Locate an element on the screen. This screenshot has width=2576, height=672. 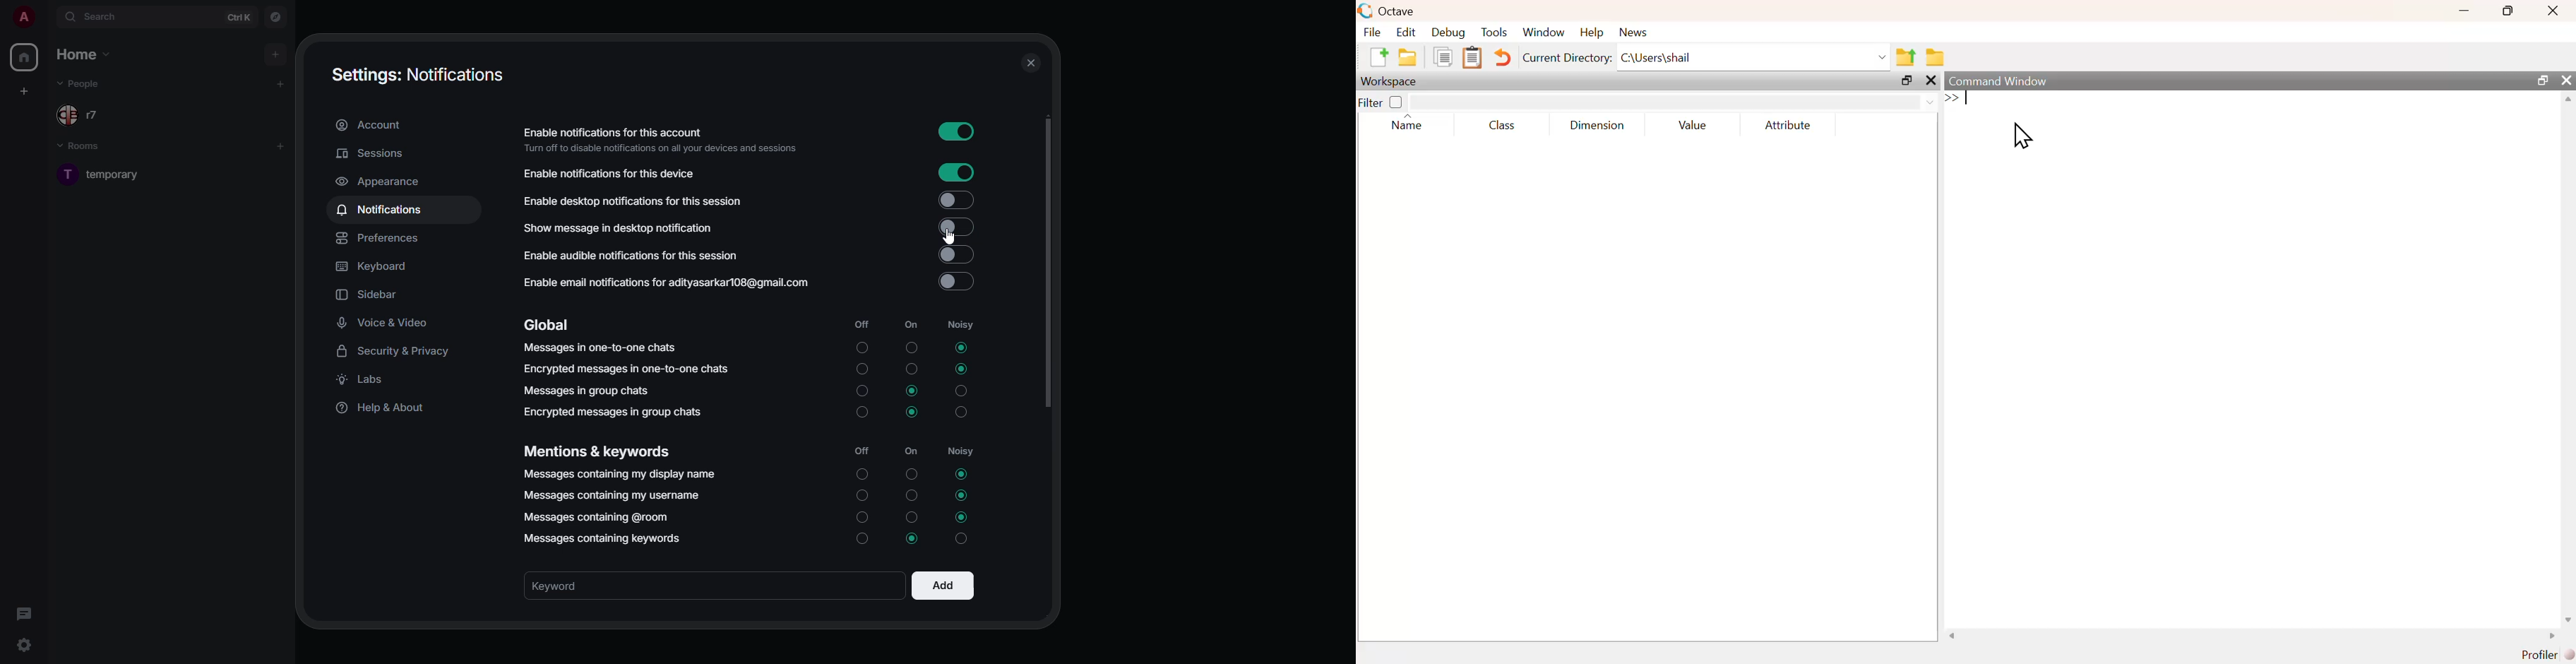
help is located at coordinates (1591, 31).